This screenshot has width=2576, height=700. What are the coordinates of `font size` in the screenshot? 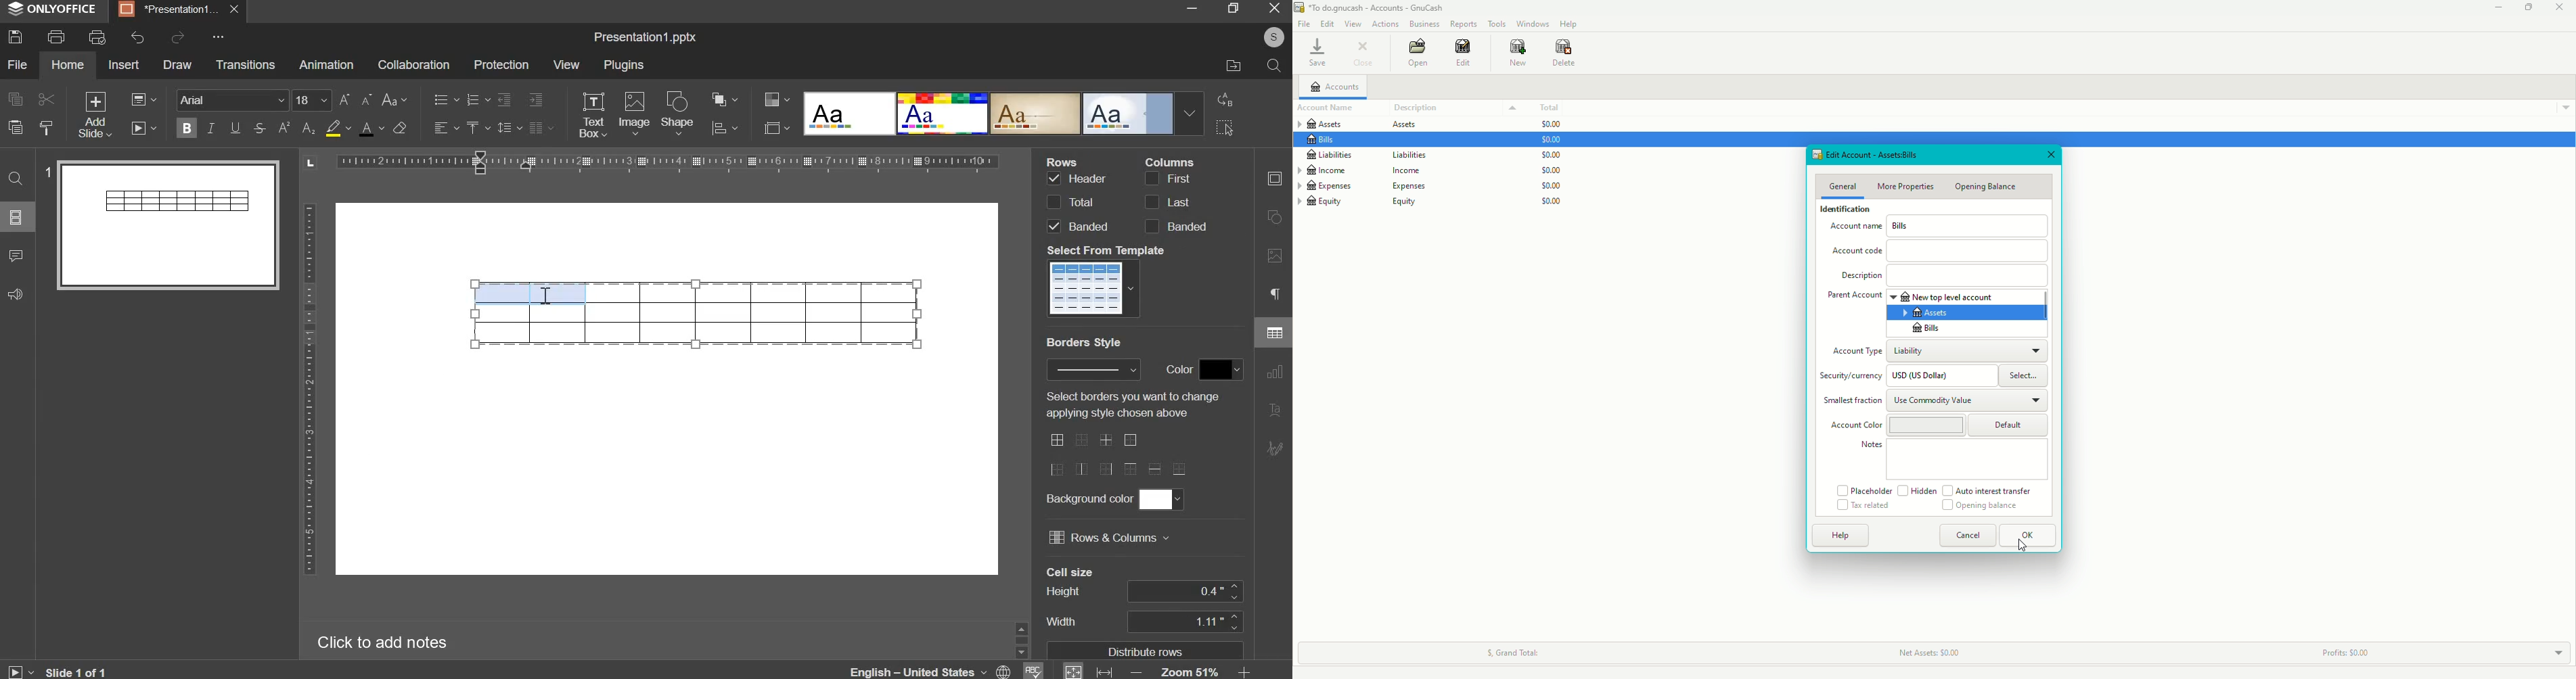 It's located at (332, 100).